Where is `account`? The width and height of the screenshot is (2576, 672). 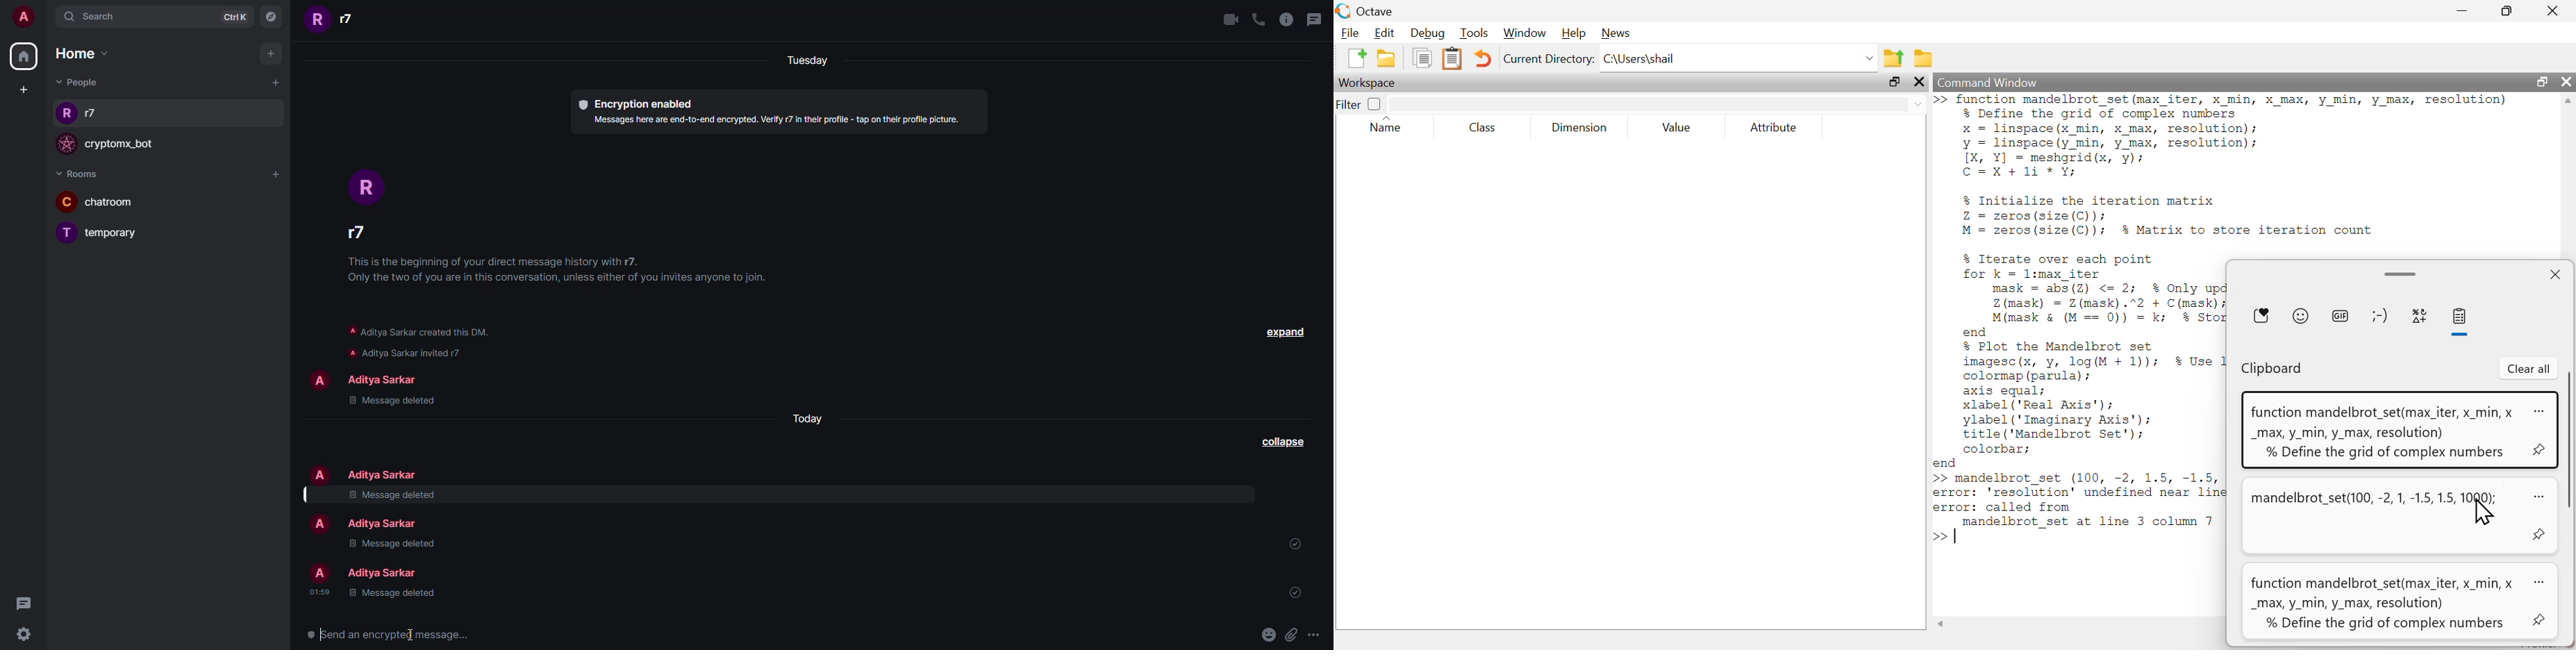 account is located at coordinates (27, 19).